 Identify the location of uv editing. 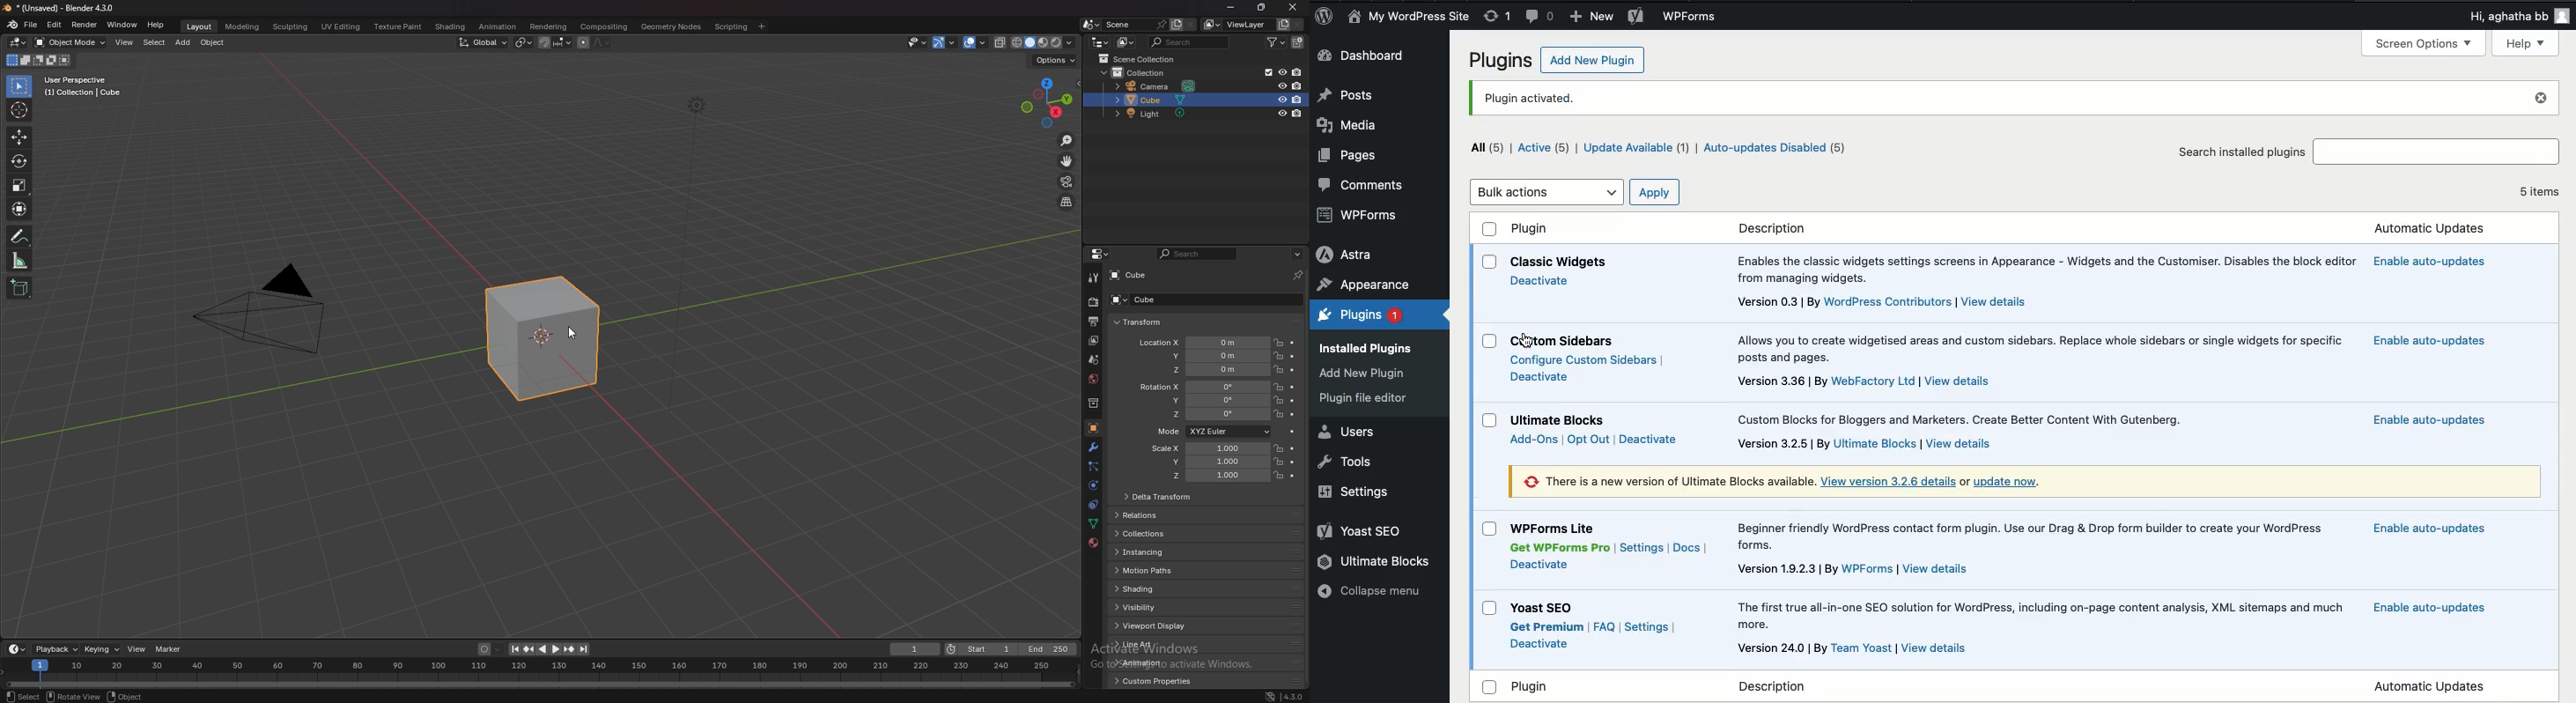
(343, 27).